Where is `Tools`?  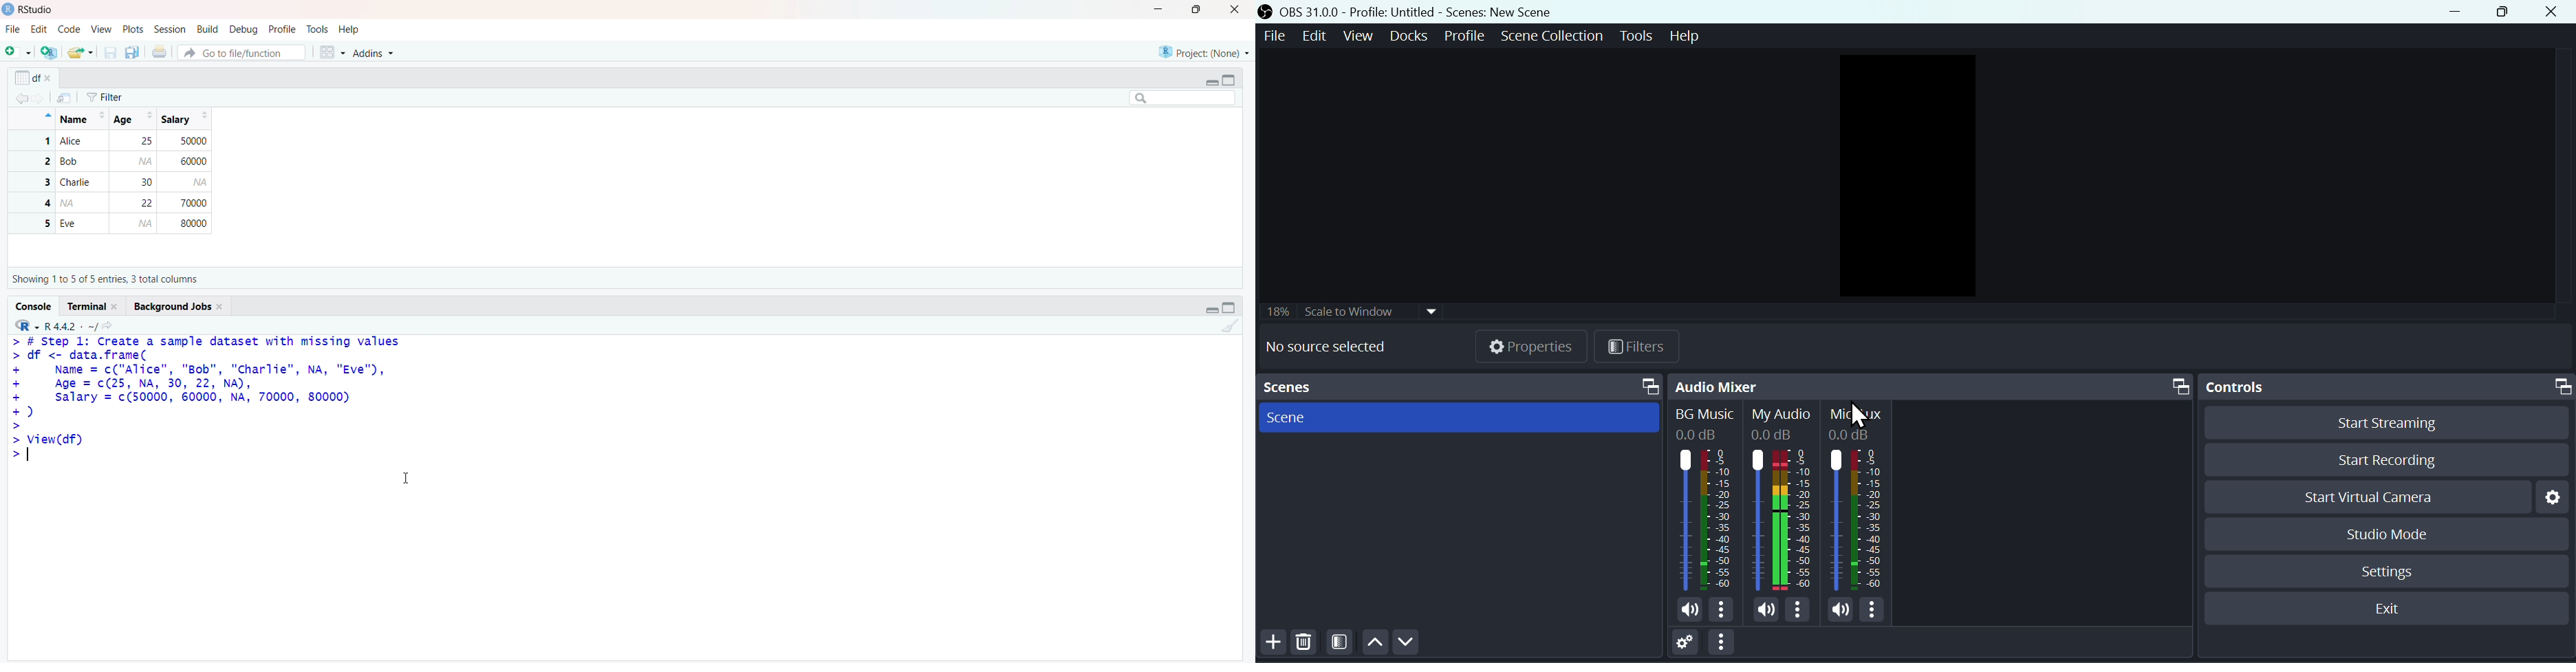
Tools is located at coordinates (318, 29).